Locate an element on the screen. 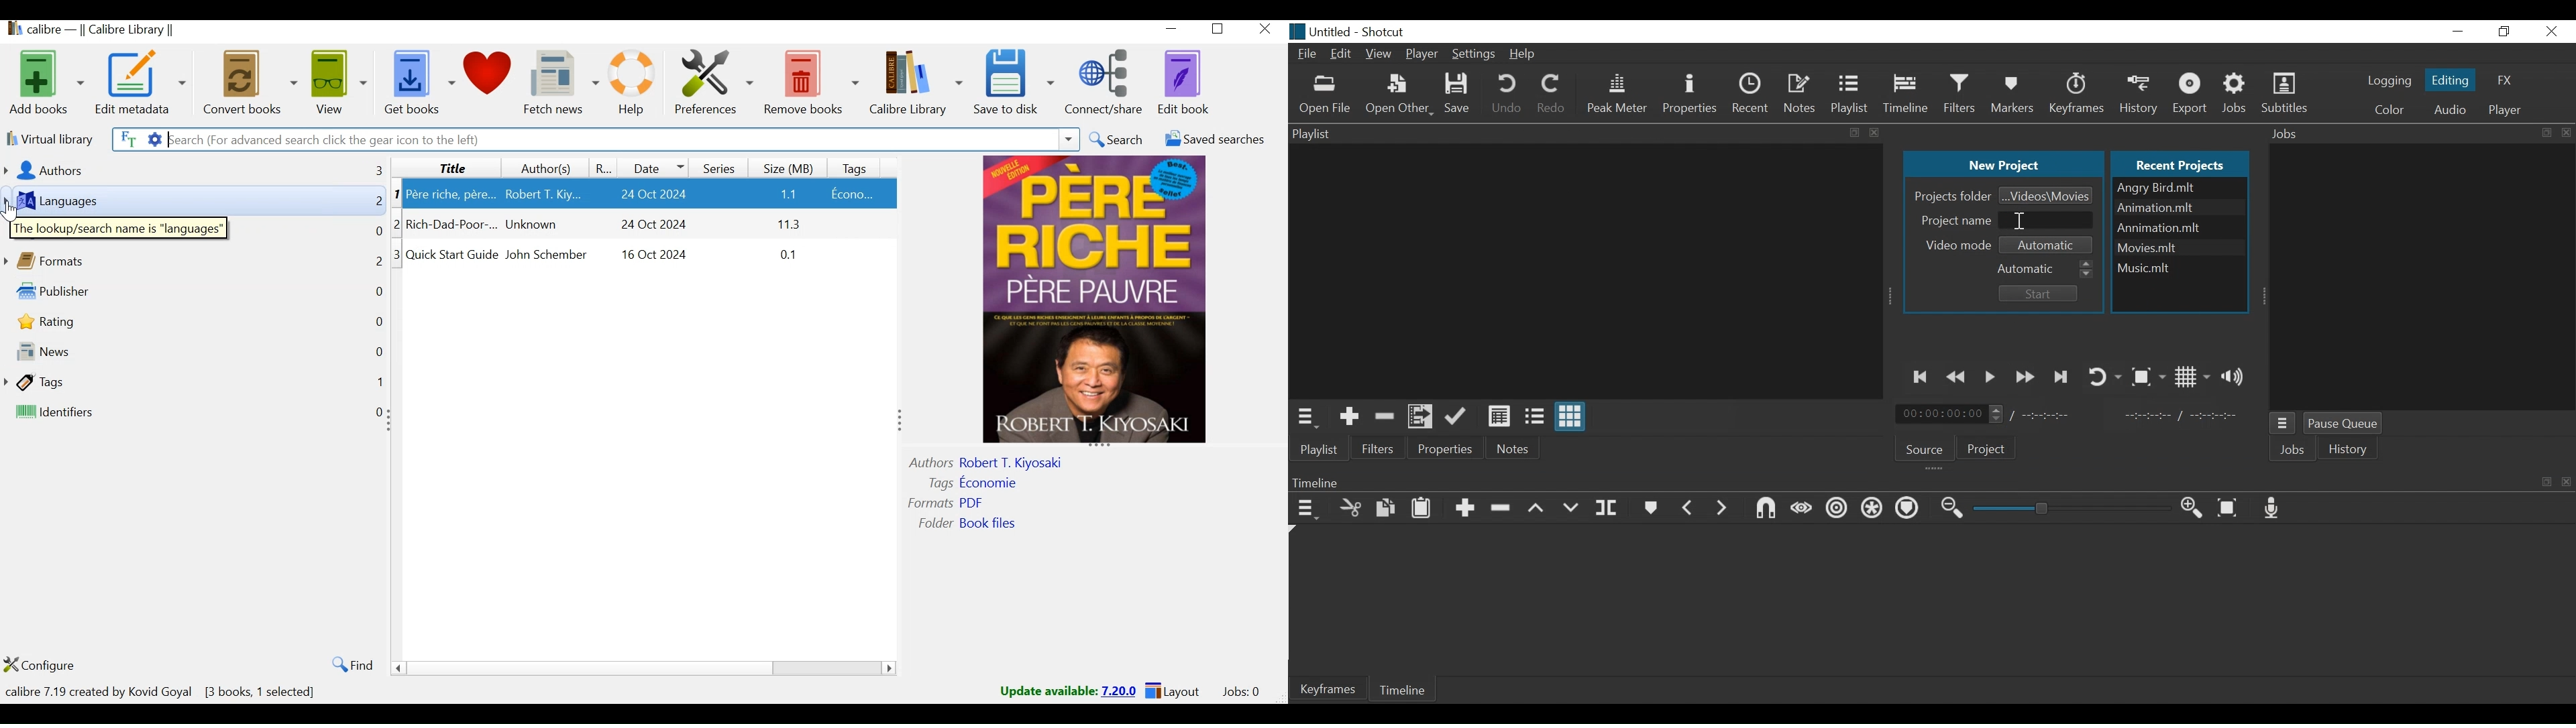  logging is located at coordinates (2389, 82).